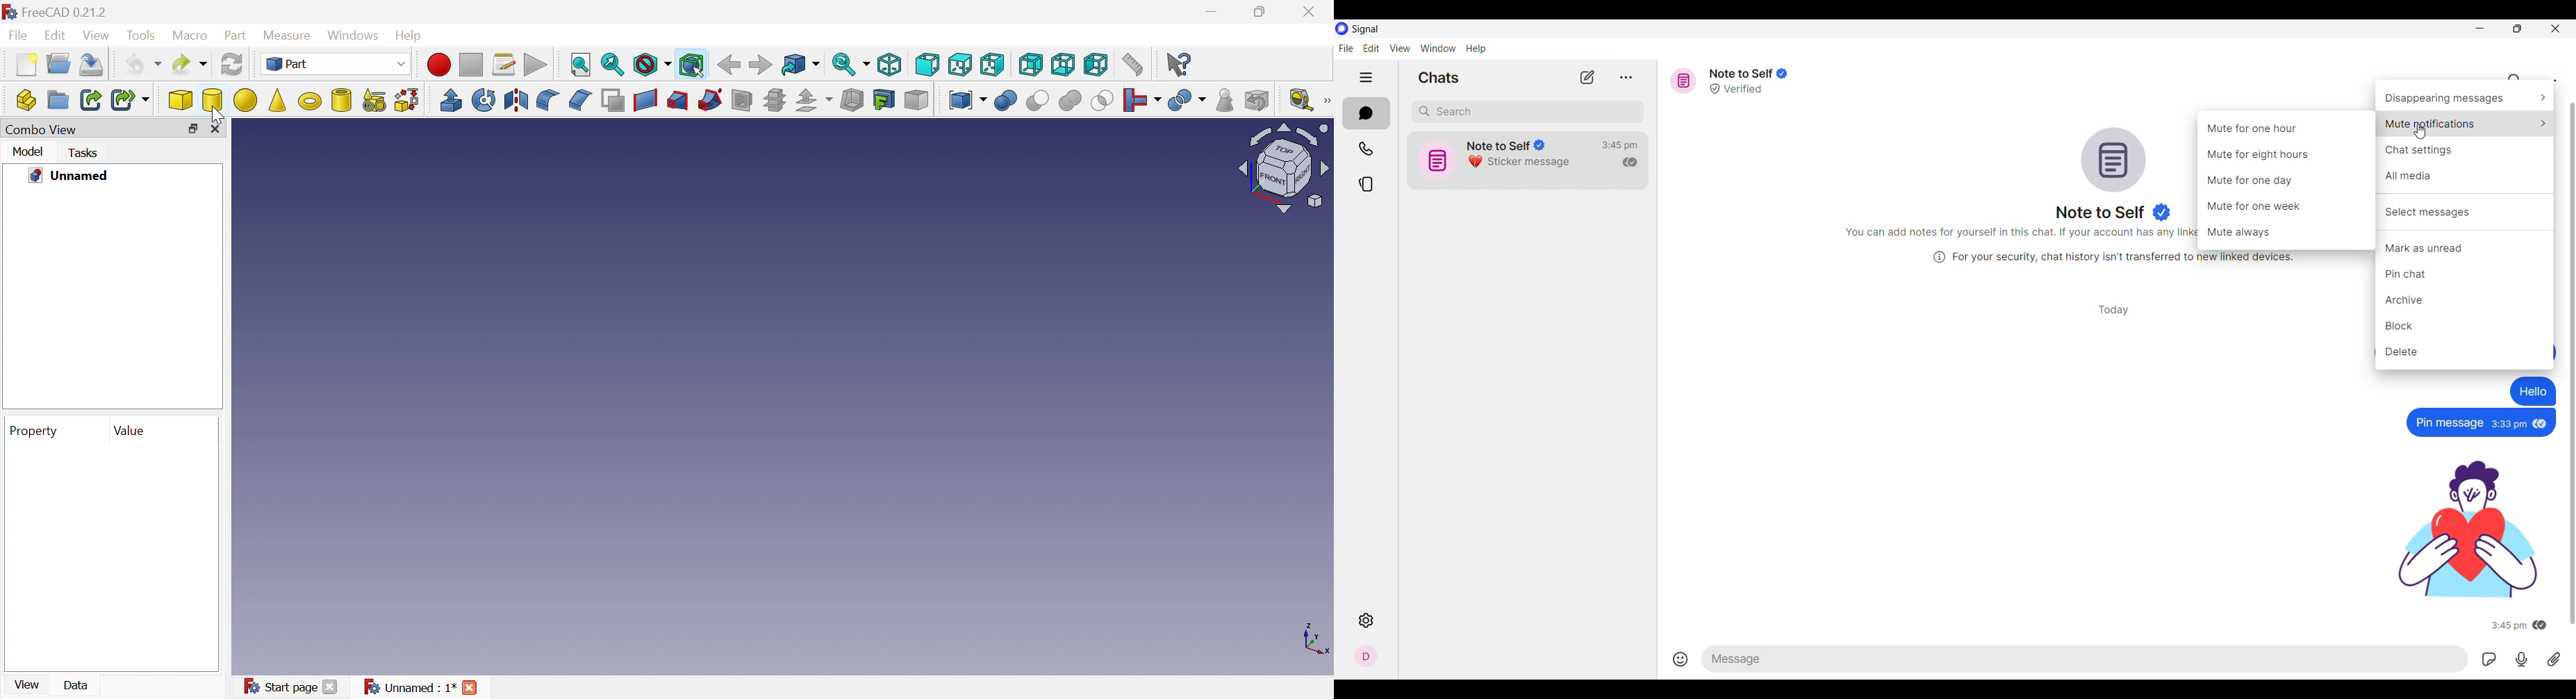 The height and width of the screenshot is (700, 2576). What do you see at coordinates (342, 101) in the screenshot?
I see `cylinder` at bounding box center [342, 101].